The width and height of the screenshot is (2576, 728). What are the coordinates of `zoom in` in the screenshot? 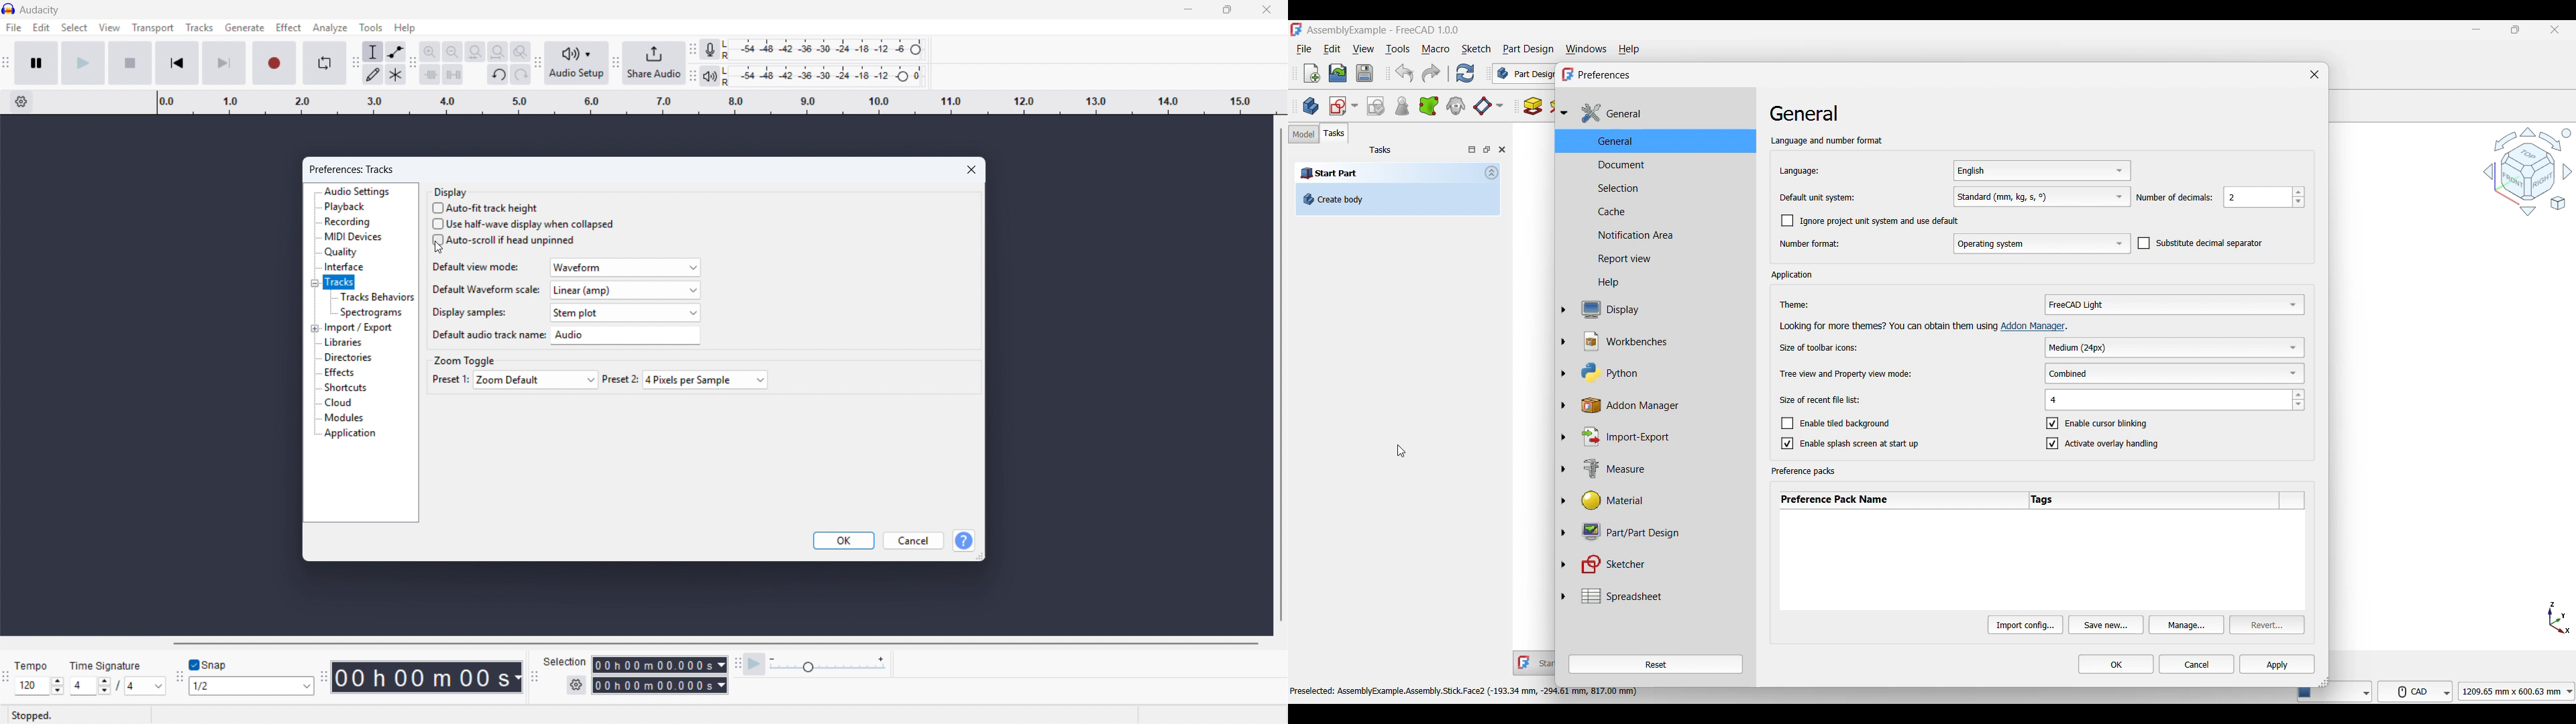 It's located at (430, 51).